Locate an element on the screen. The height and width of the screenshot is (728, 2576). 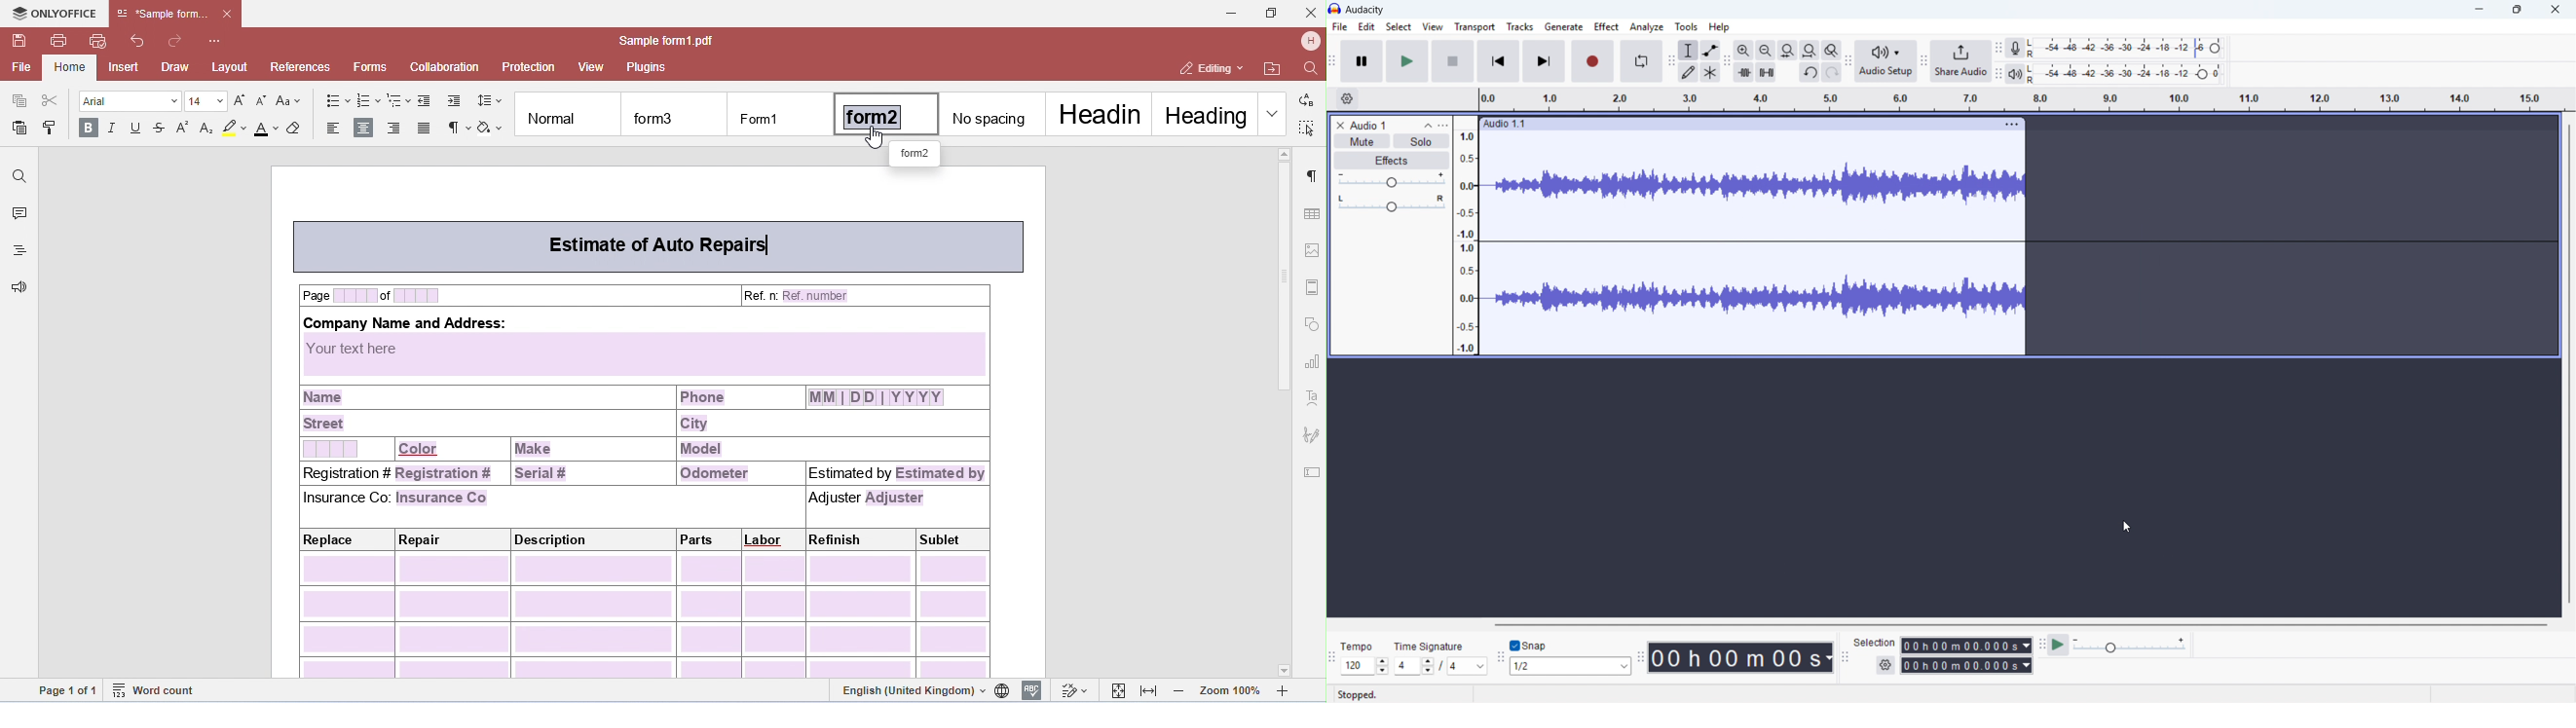
Recording metre toolbar  is located at coordinates (1999, 48).